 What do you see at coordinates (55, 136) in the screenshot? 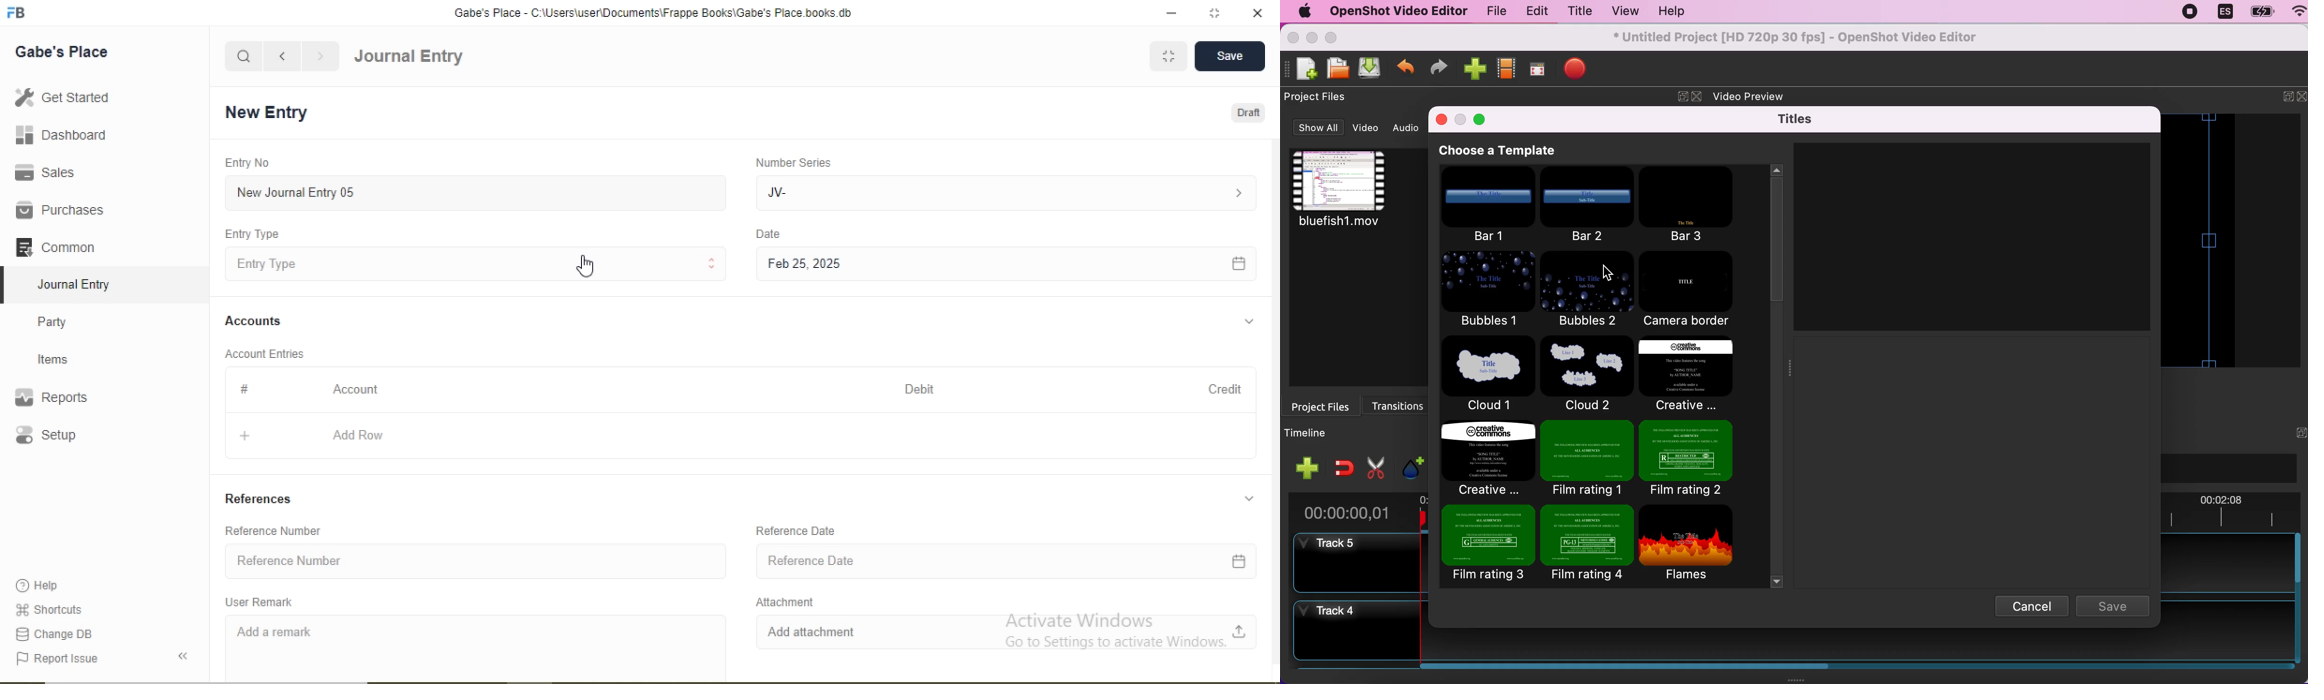
I see `Dashboard` at bounding box center [55, 136].